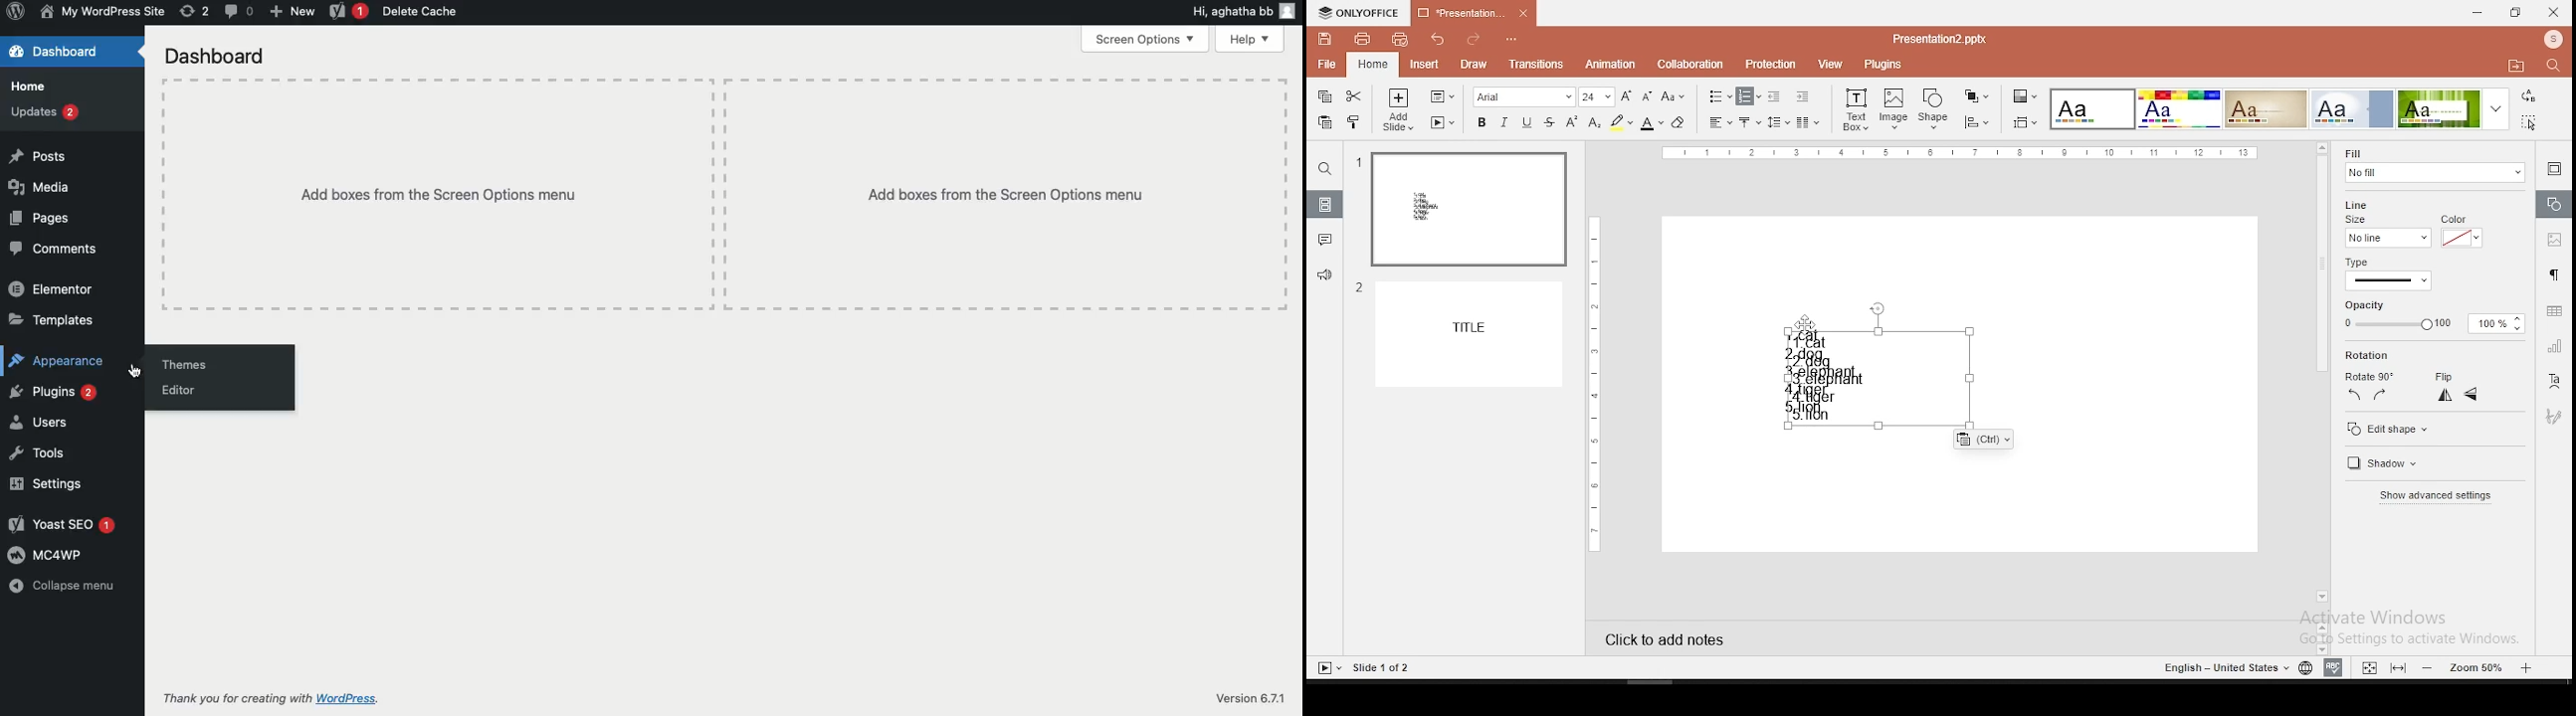  What do you see at coordinates (56, 394) in the screenshot?
I see `Plugins` at bounding box center [56, 394].